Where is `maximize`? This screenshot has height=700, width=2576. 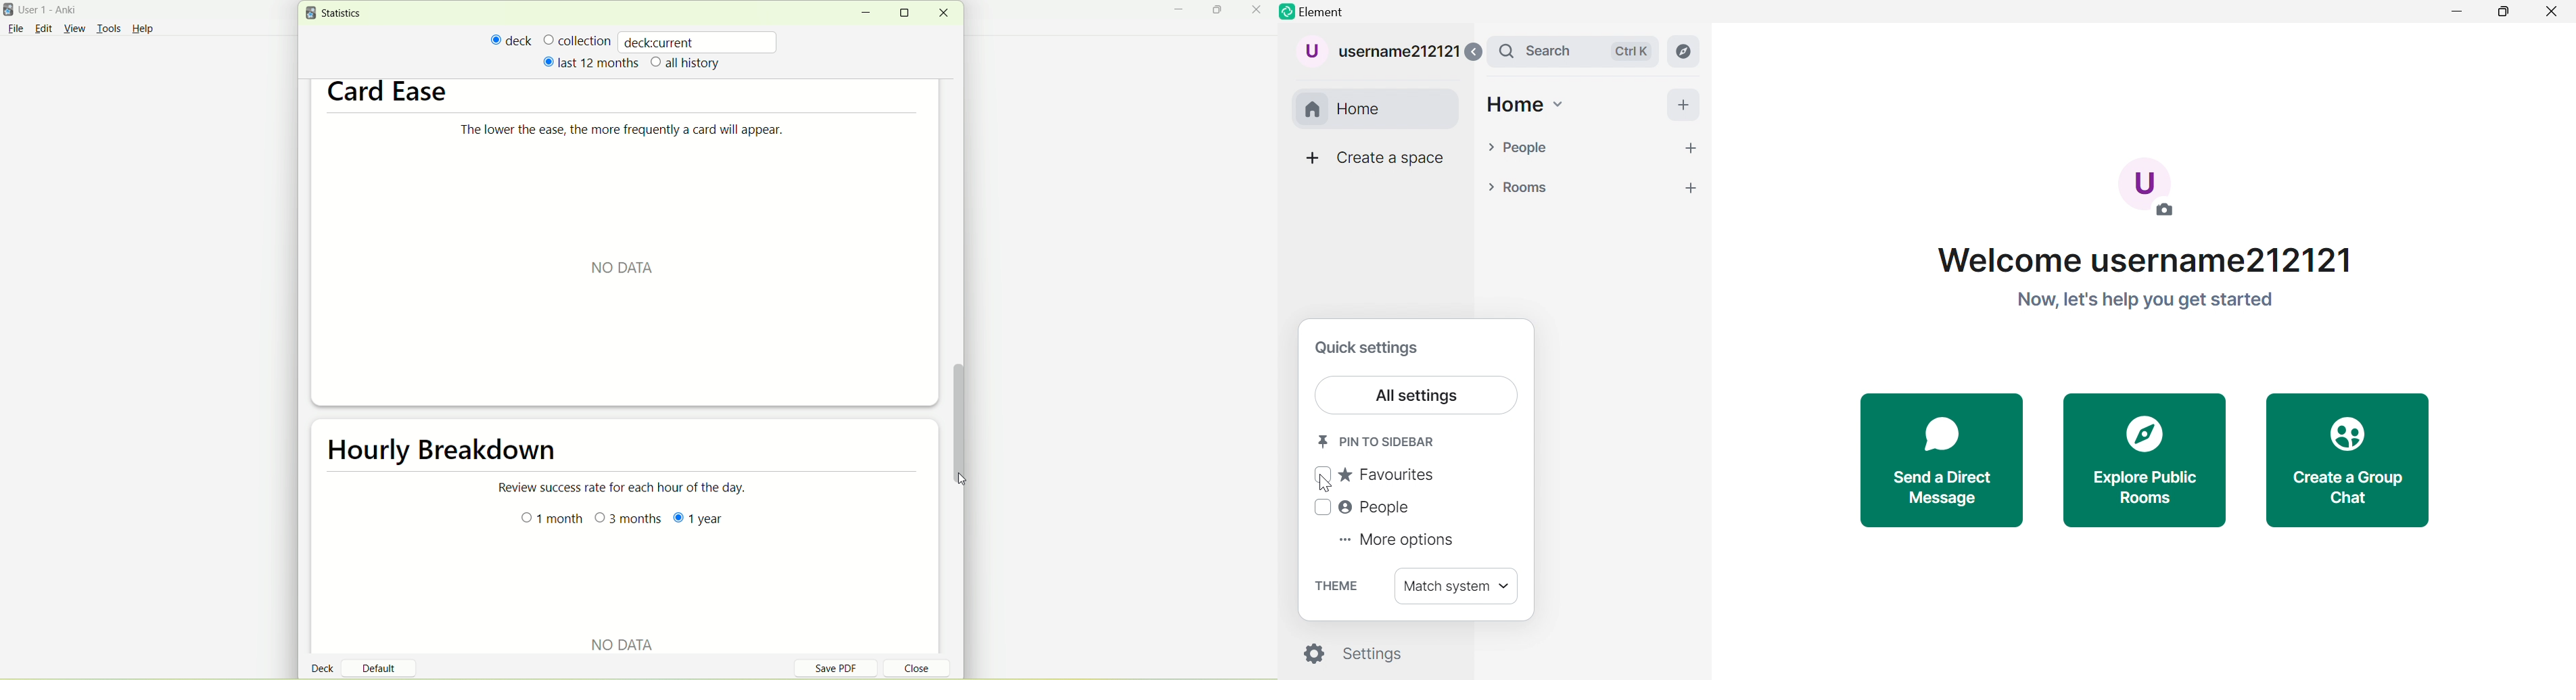
maximize is located at coordinates (1220, 12).